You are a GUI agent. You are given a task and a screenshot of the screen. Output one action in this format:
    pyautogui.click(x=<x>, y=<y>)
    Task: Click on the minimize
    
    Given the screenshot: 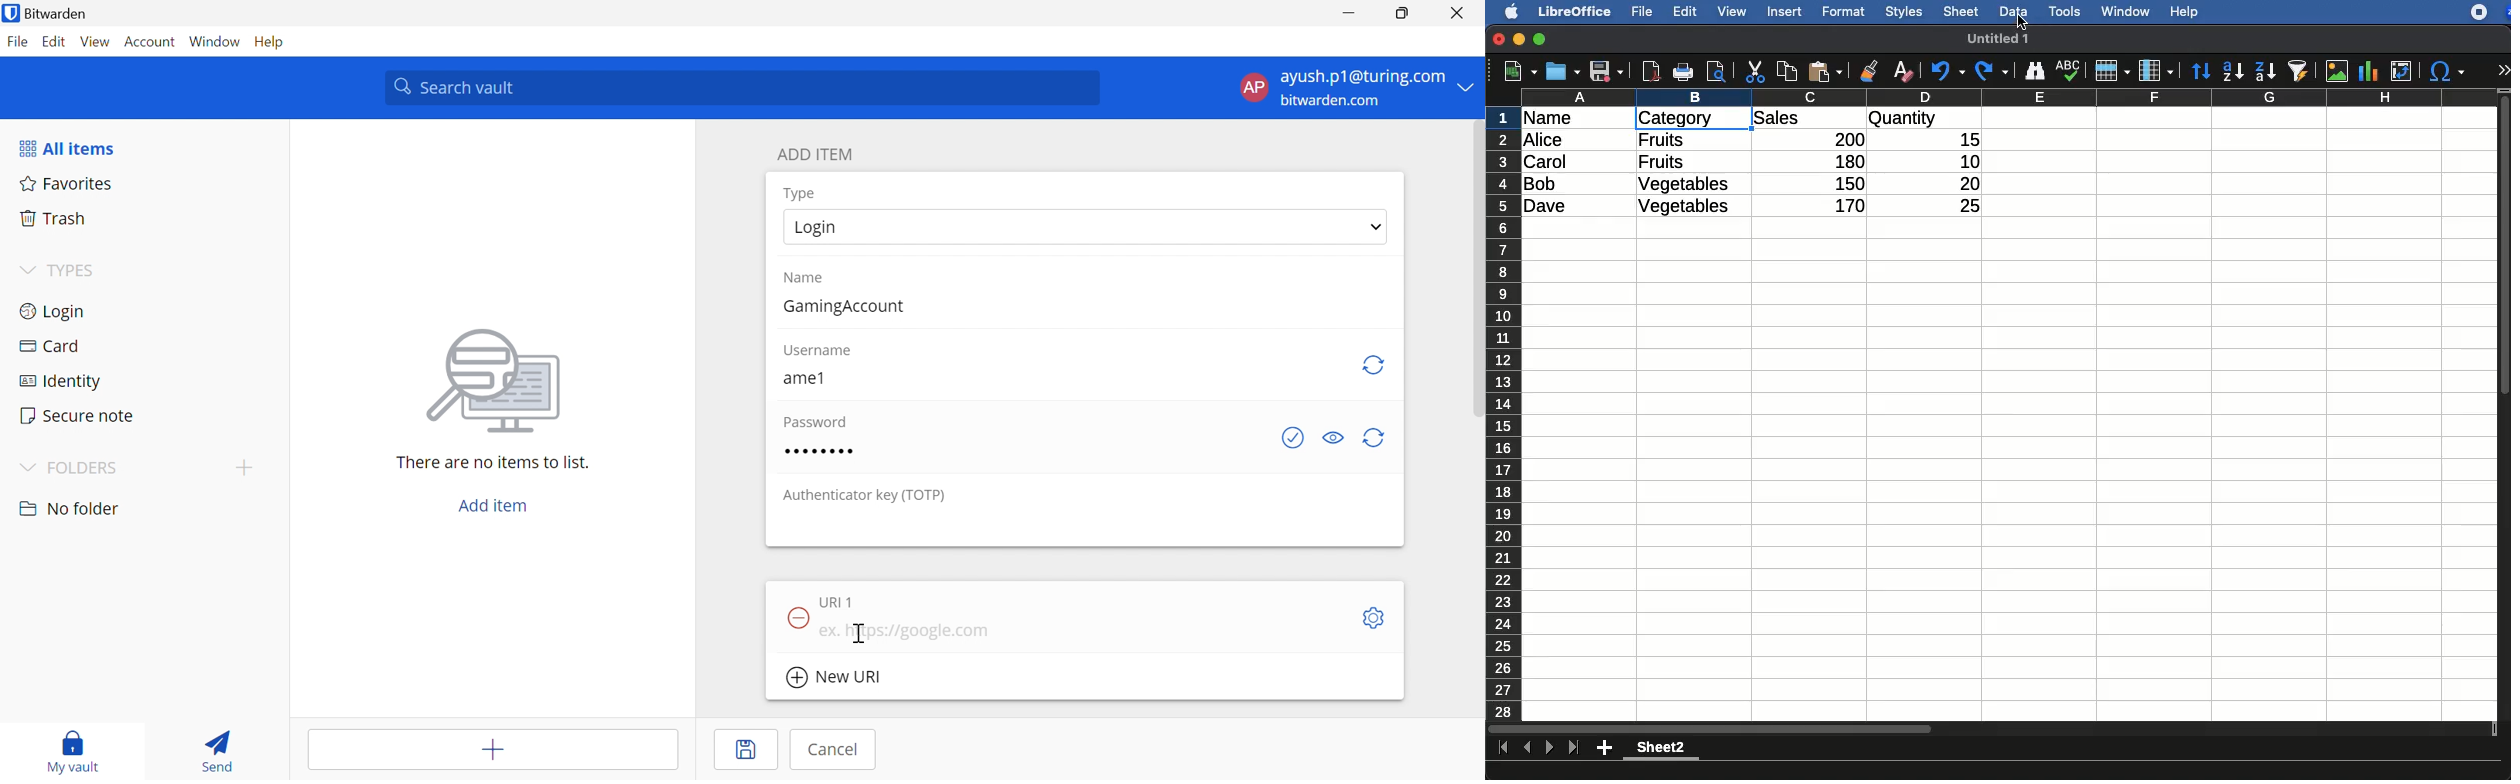 What is the action you would take?
    pyautogui.click(x=1520, y=39)
    